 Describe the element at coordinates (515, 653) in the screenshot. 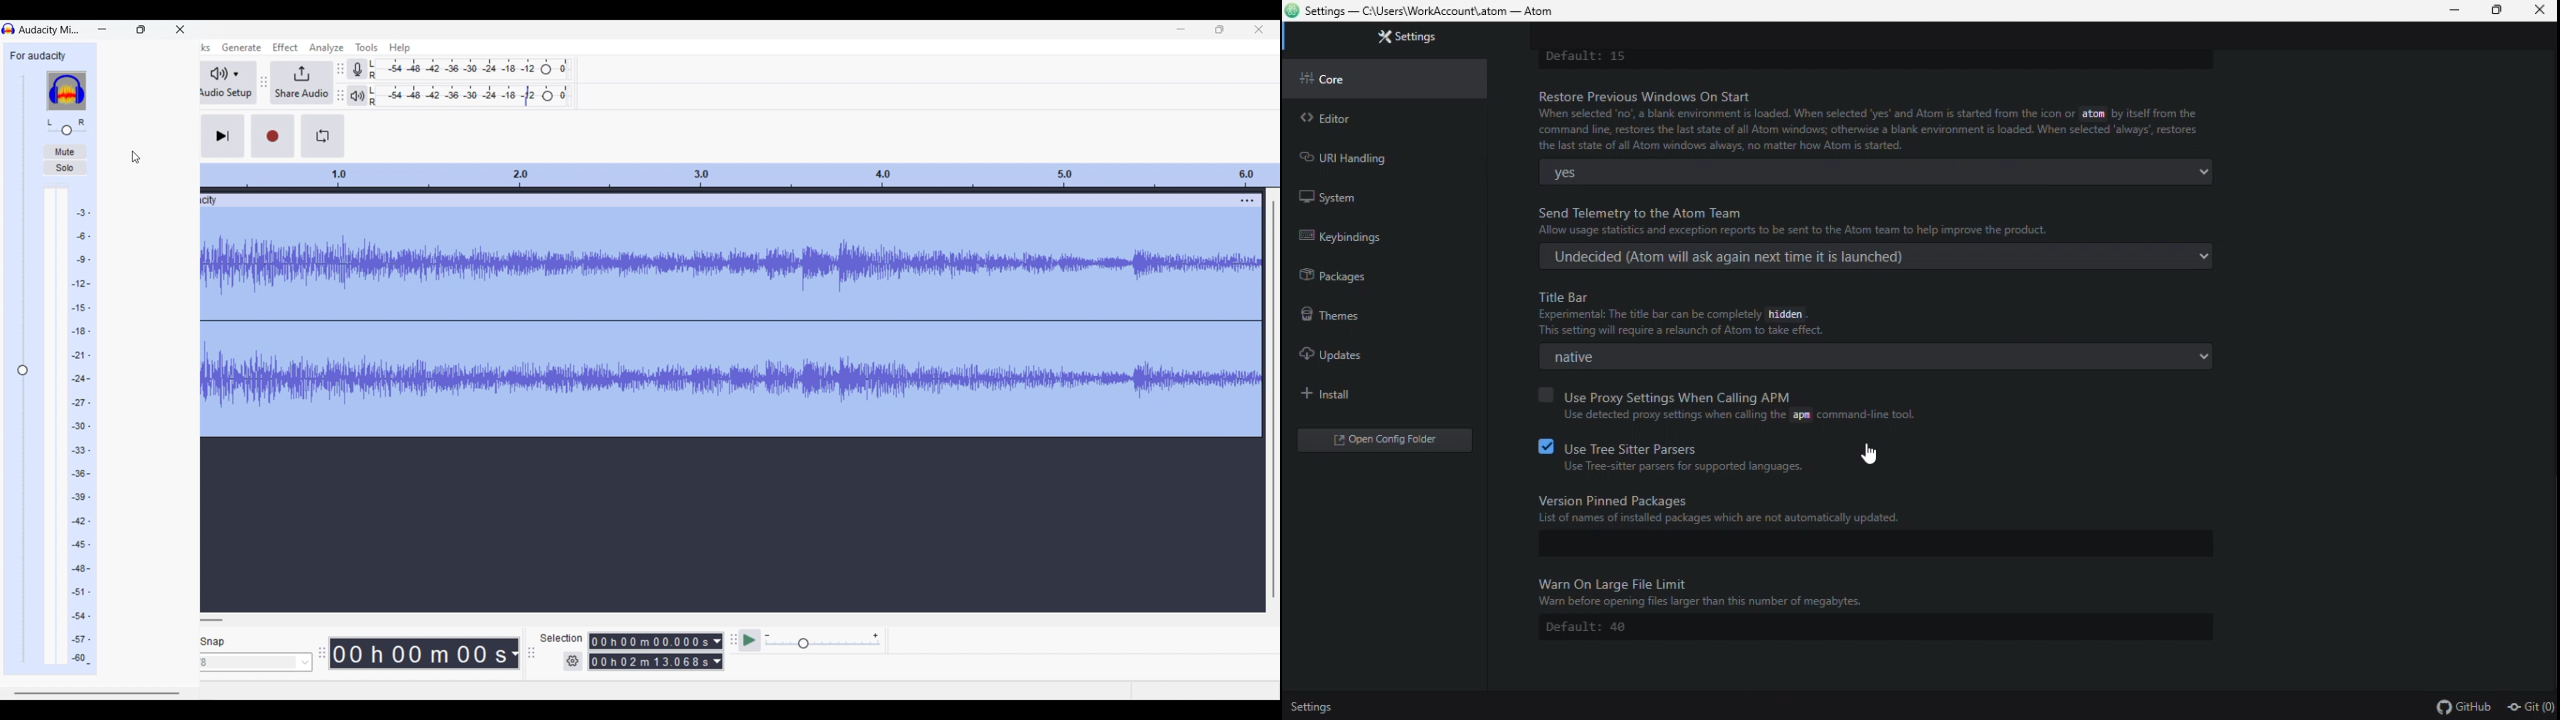

I see `Duration measurement` at that location.